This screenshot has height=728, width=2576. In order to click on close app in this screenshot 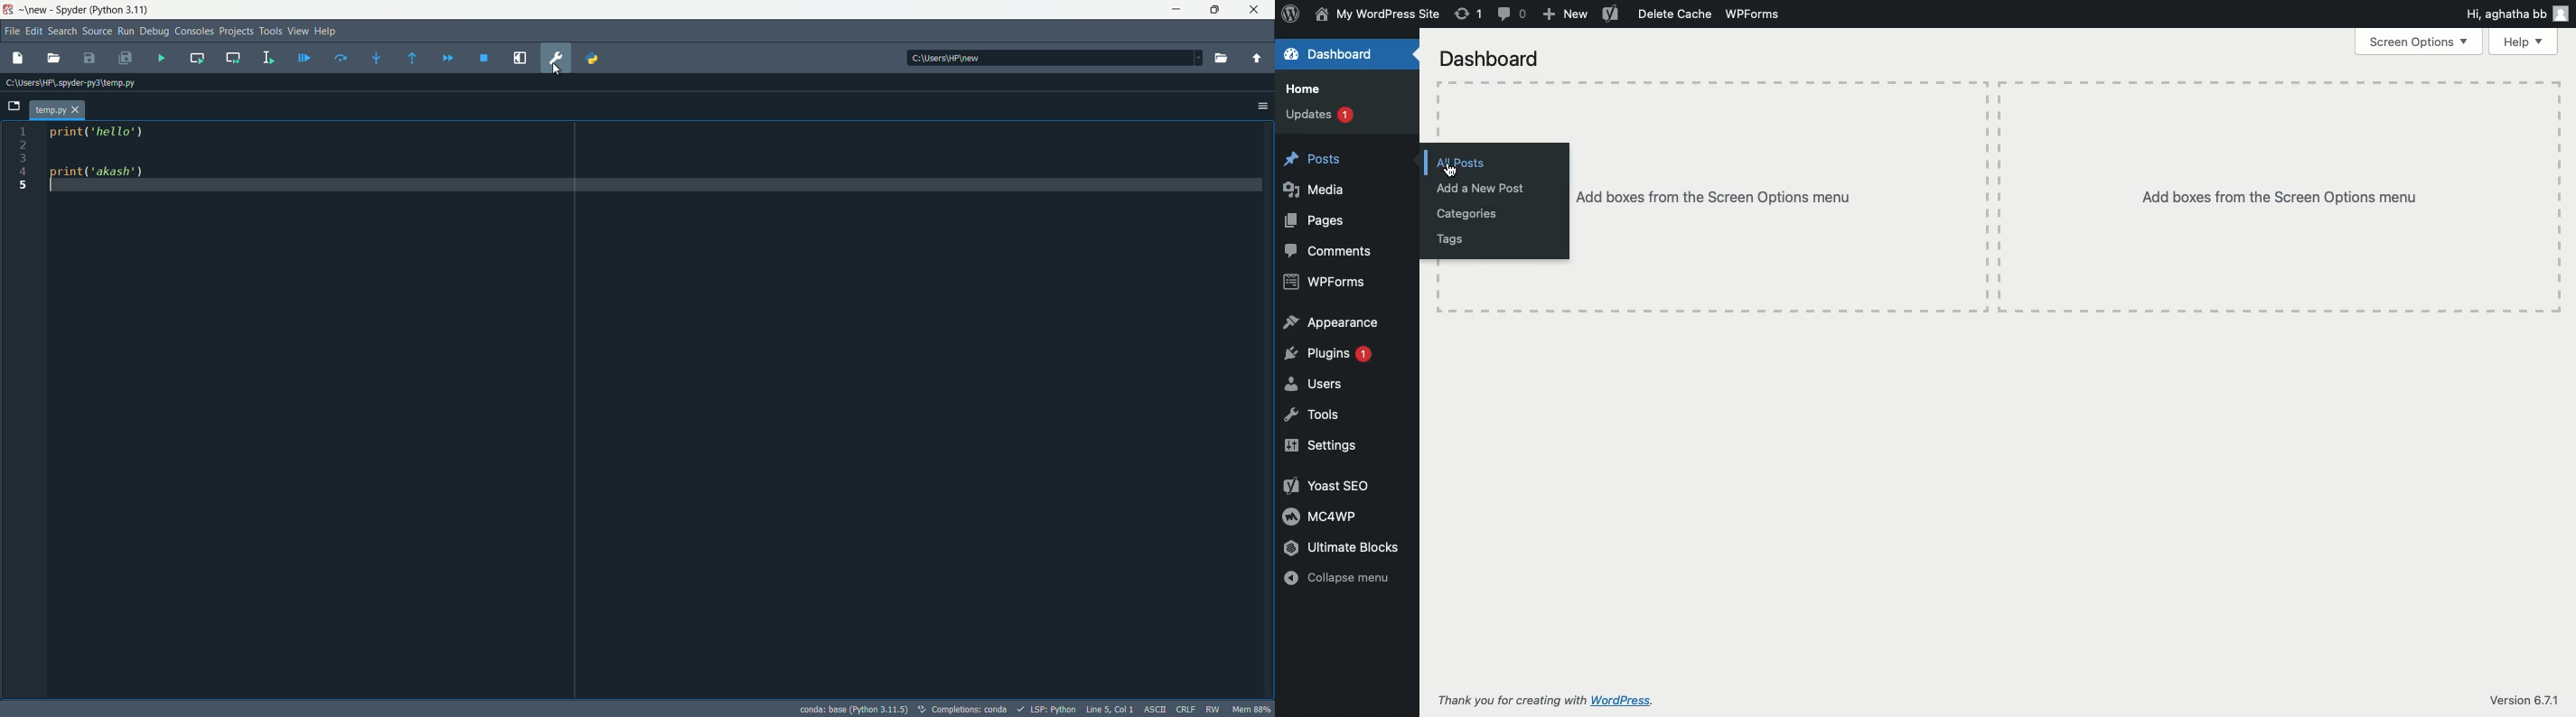, I will do `click(1254, 10)`.